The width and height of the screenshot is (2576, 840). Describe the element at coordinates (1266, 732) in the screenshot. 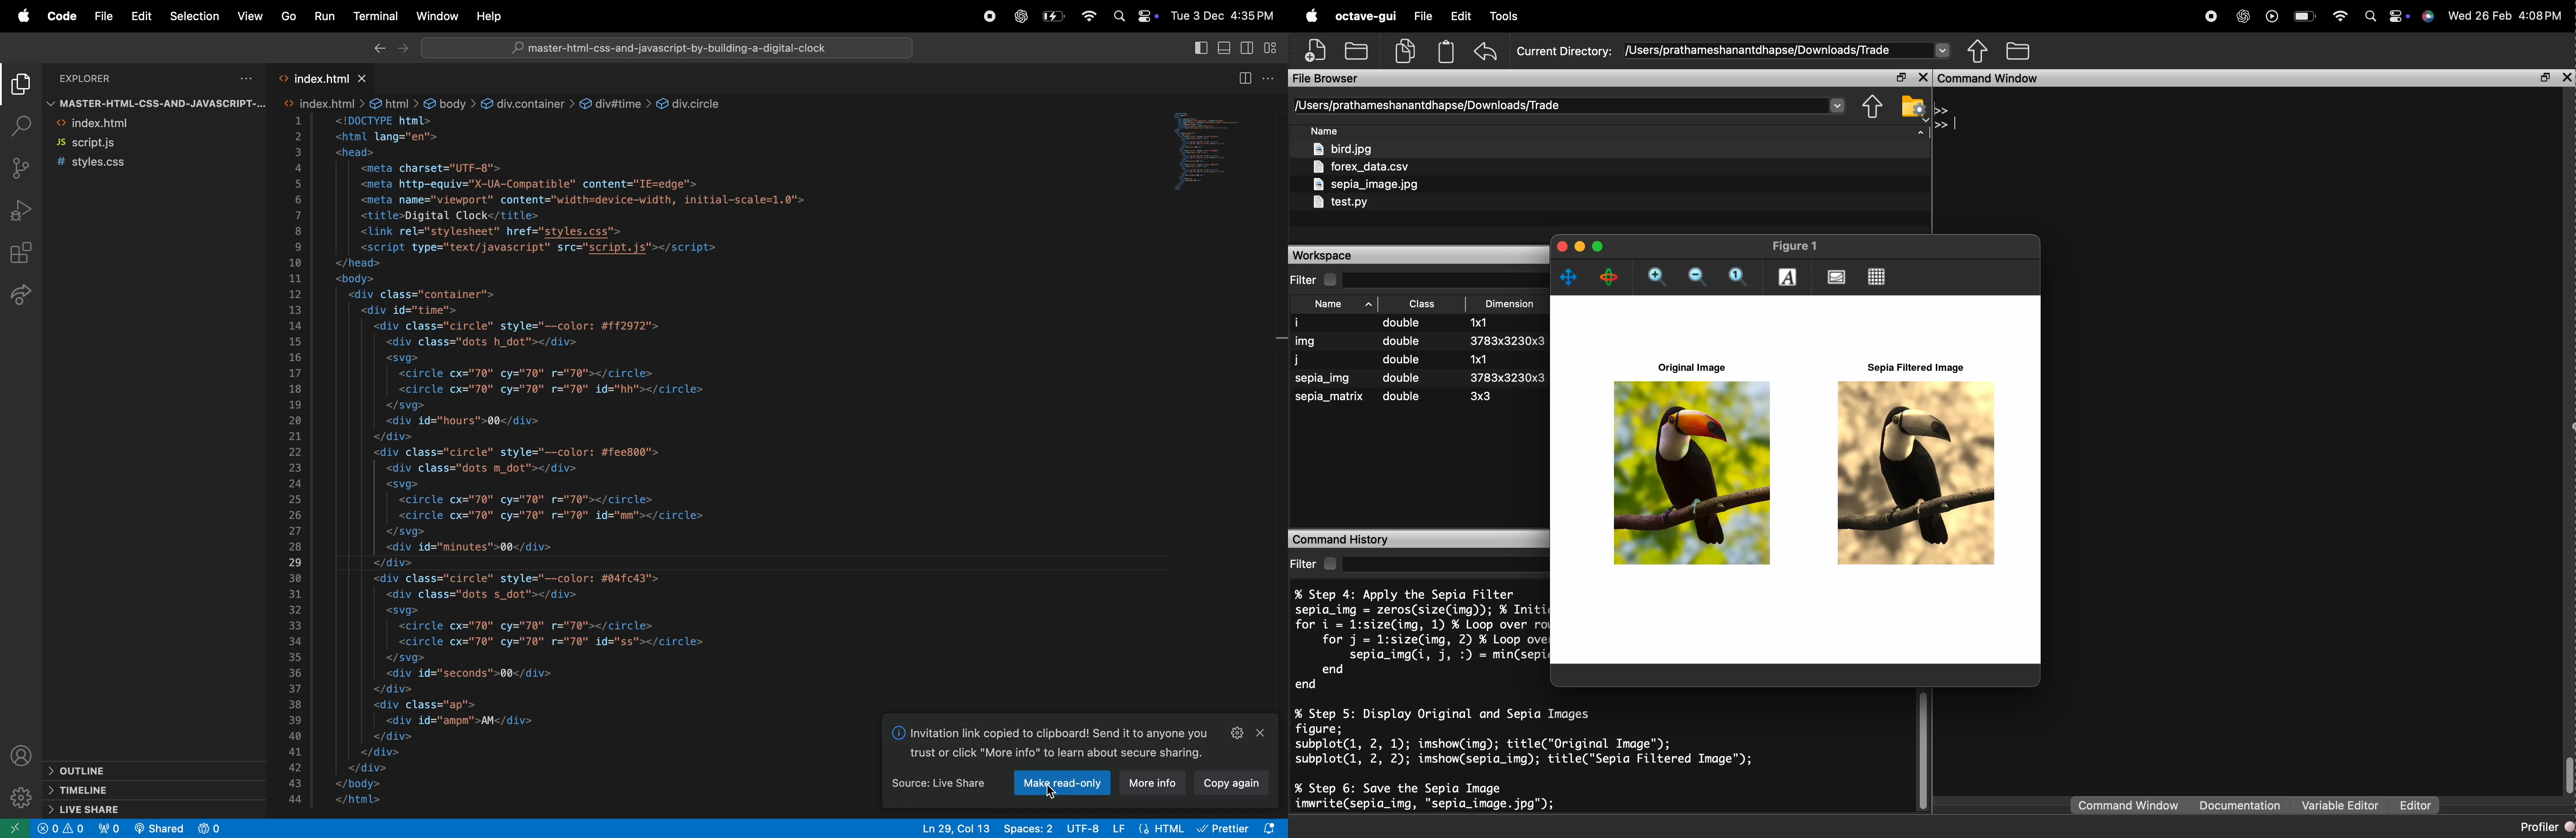

I see `close` at that location.